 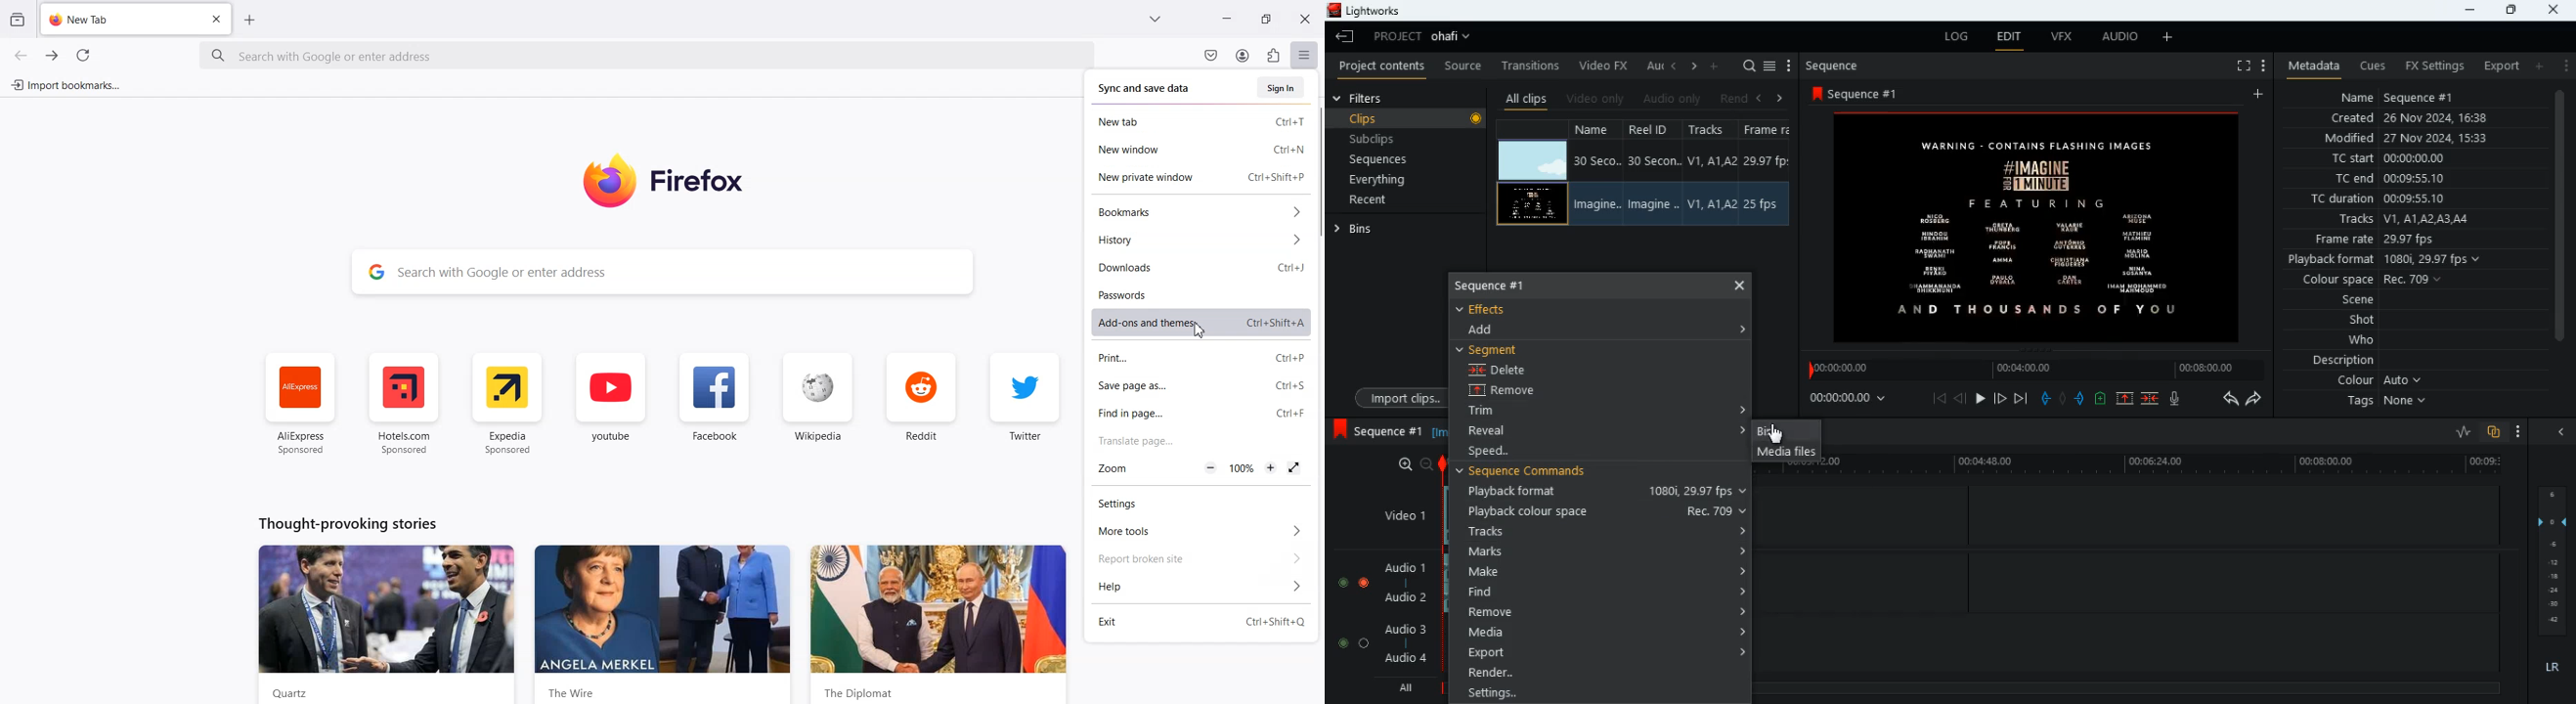 I want to click on reel id, so click(x=1651, y=132).